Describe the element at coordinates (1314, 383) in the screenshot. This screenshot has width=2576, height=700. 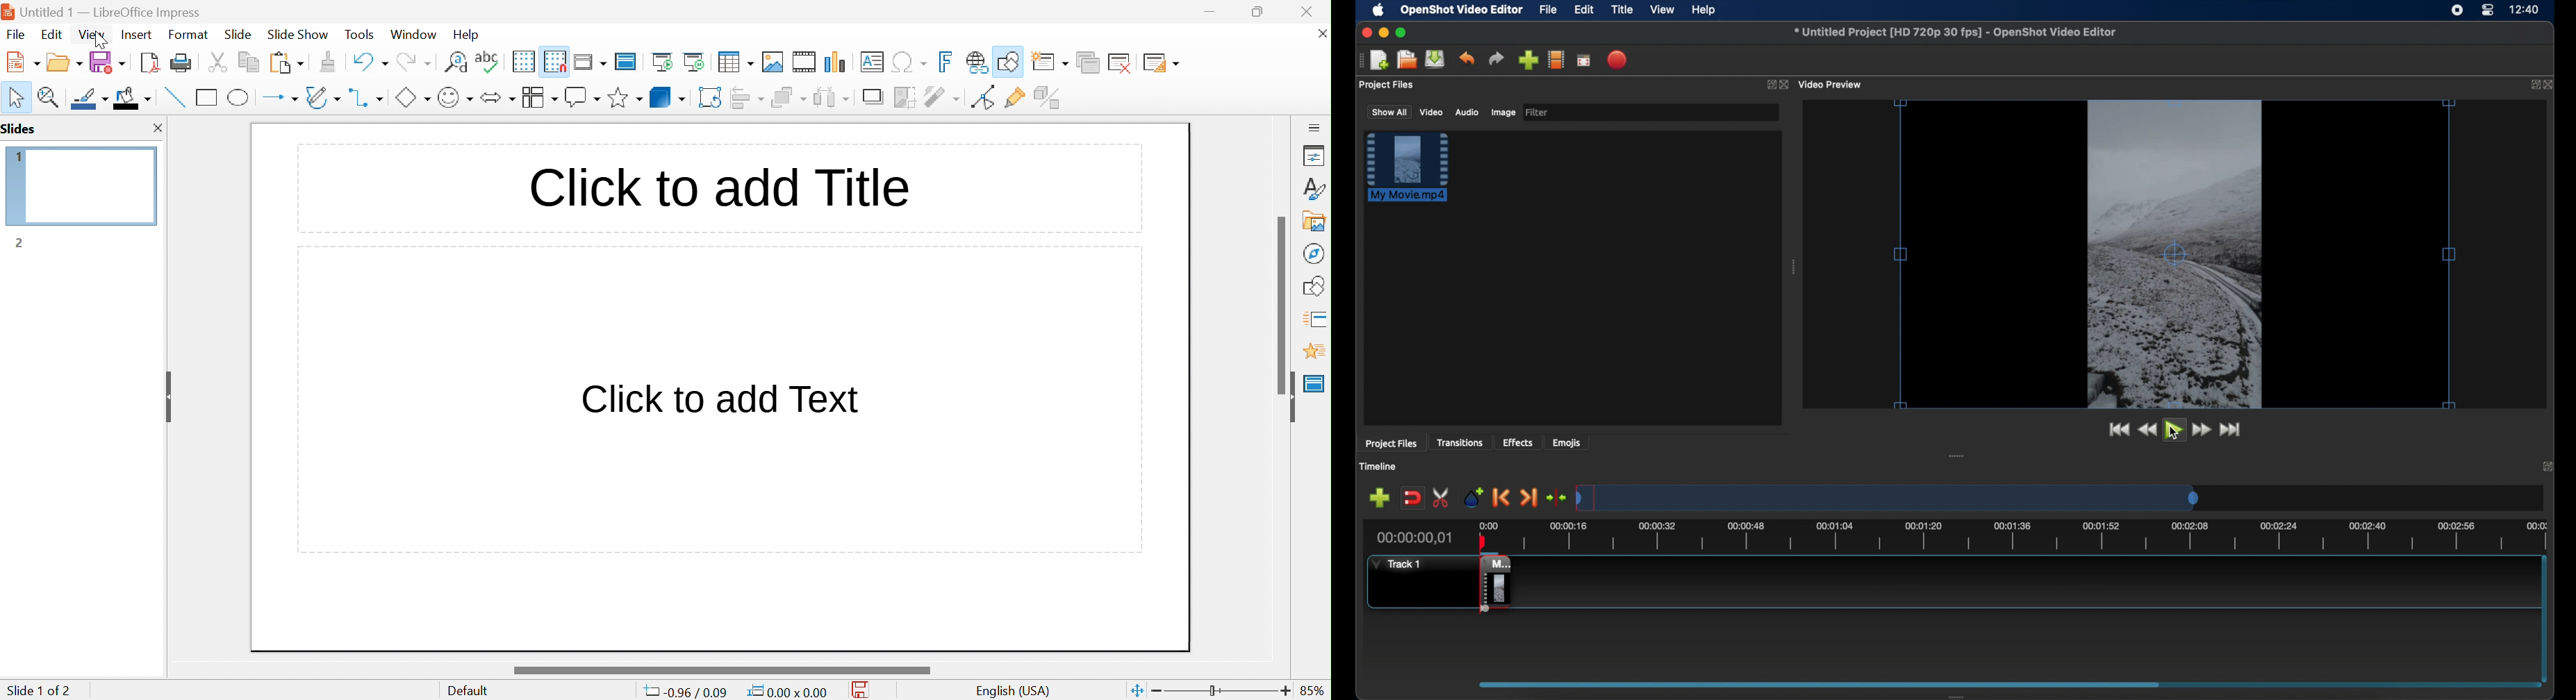
I see `master slide` at that location.